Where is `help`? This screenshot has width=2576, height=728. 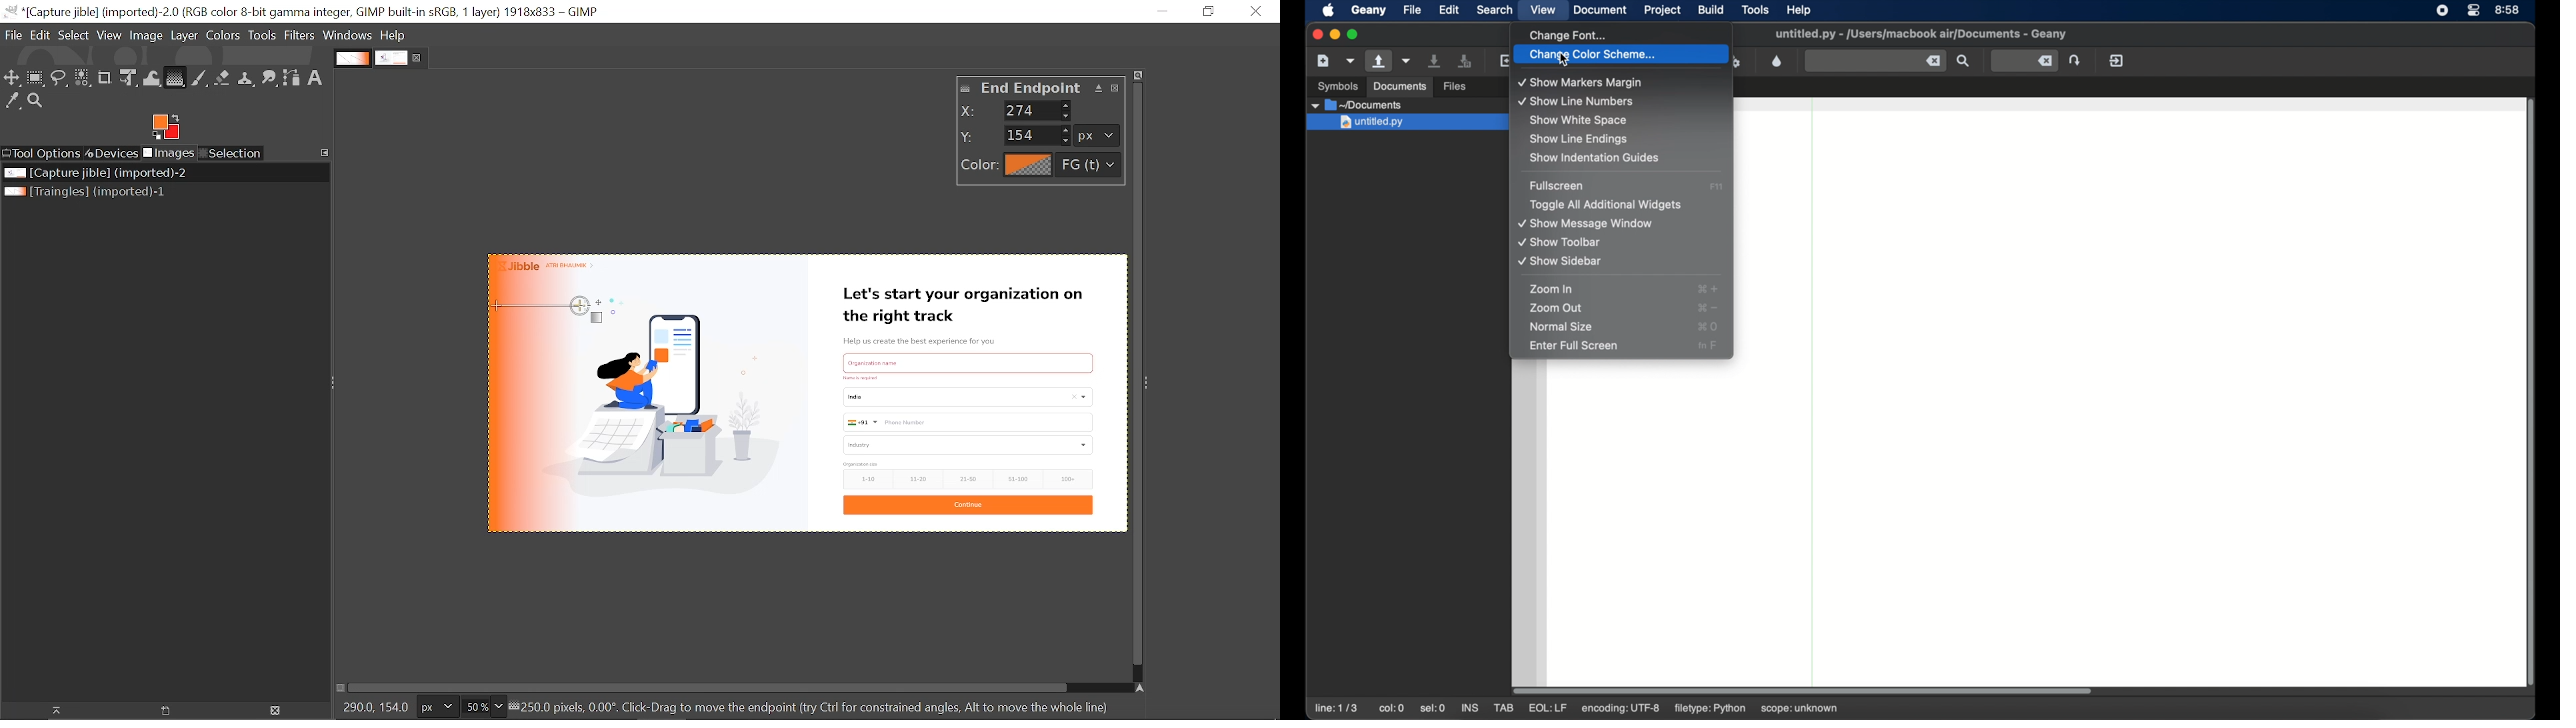
help is located at coordinates (1801, 10).